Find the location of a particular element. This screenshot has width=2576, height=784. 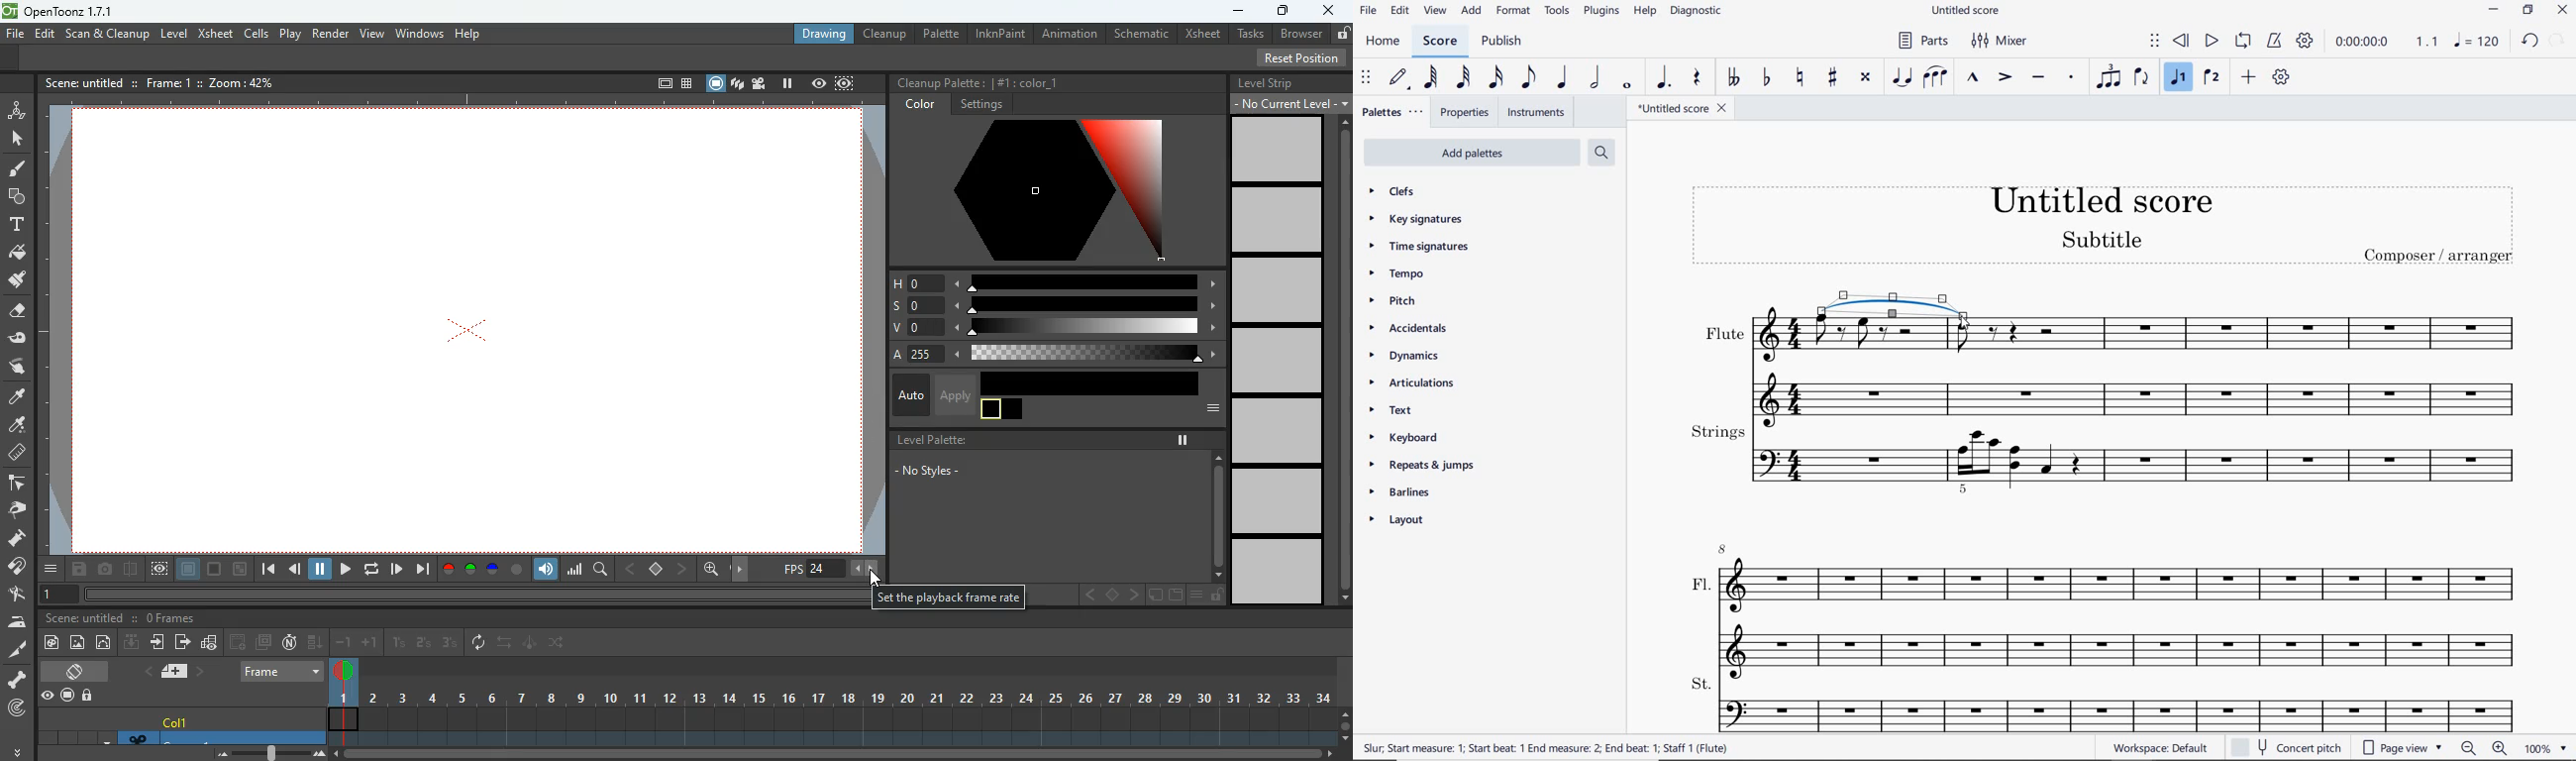

TIE is located at coordinates (1901, 78).